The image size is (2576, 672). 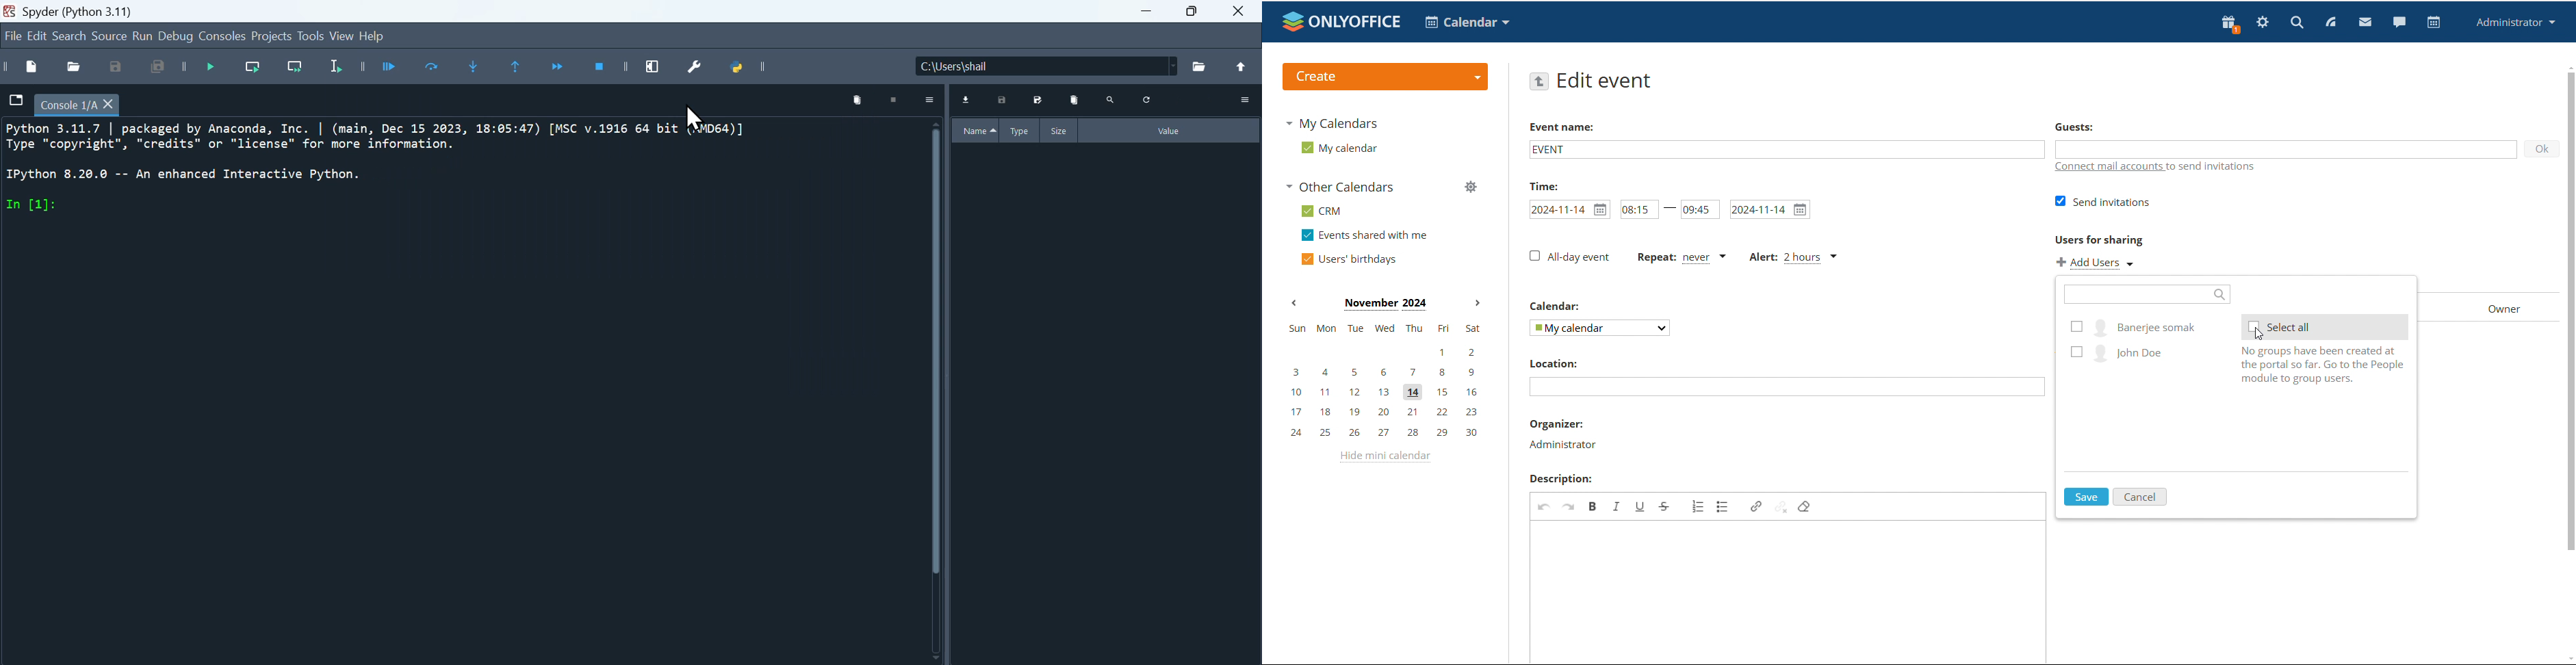 What do you see at coordinates (1381, 353) in the screenshot?
I see `1, 2` at bounding box center [1381, 353].